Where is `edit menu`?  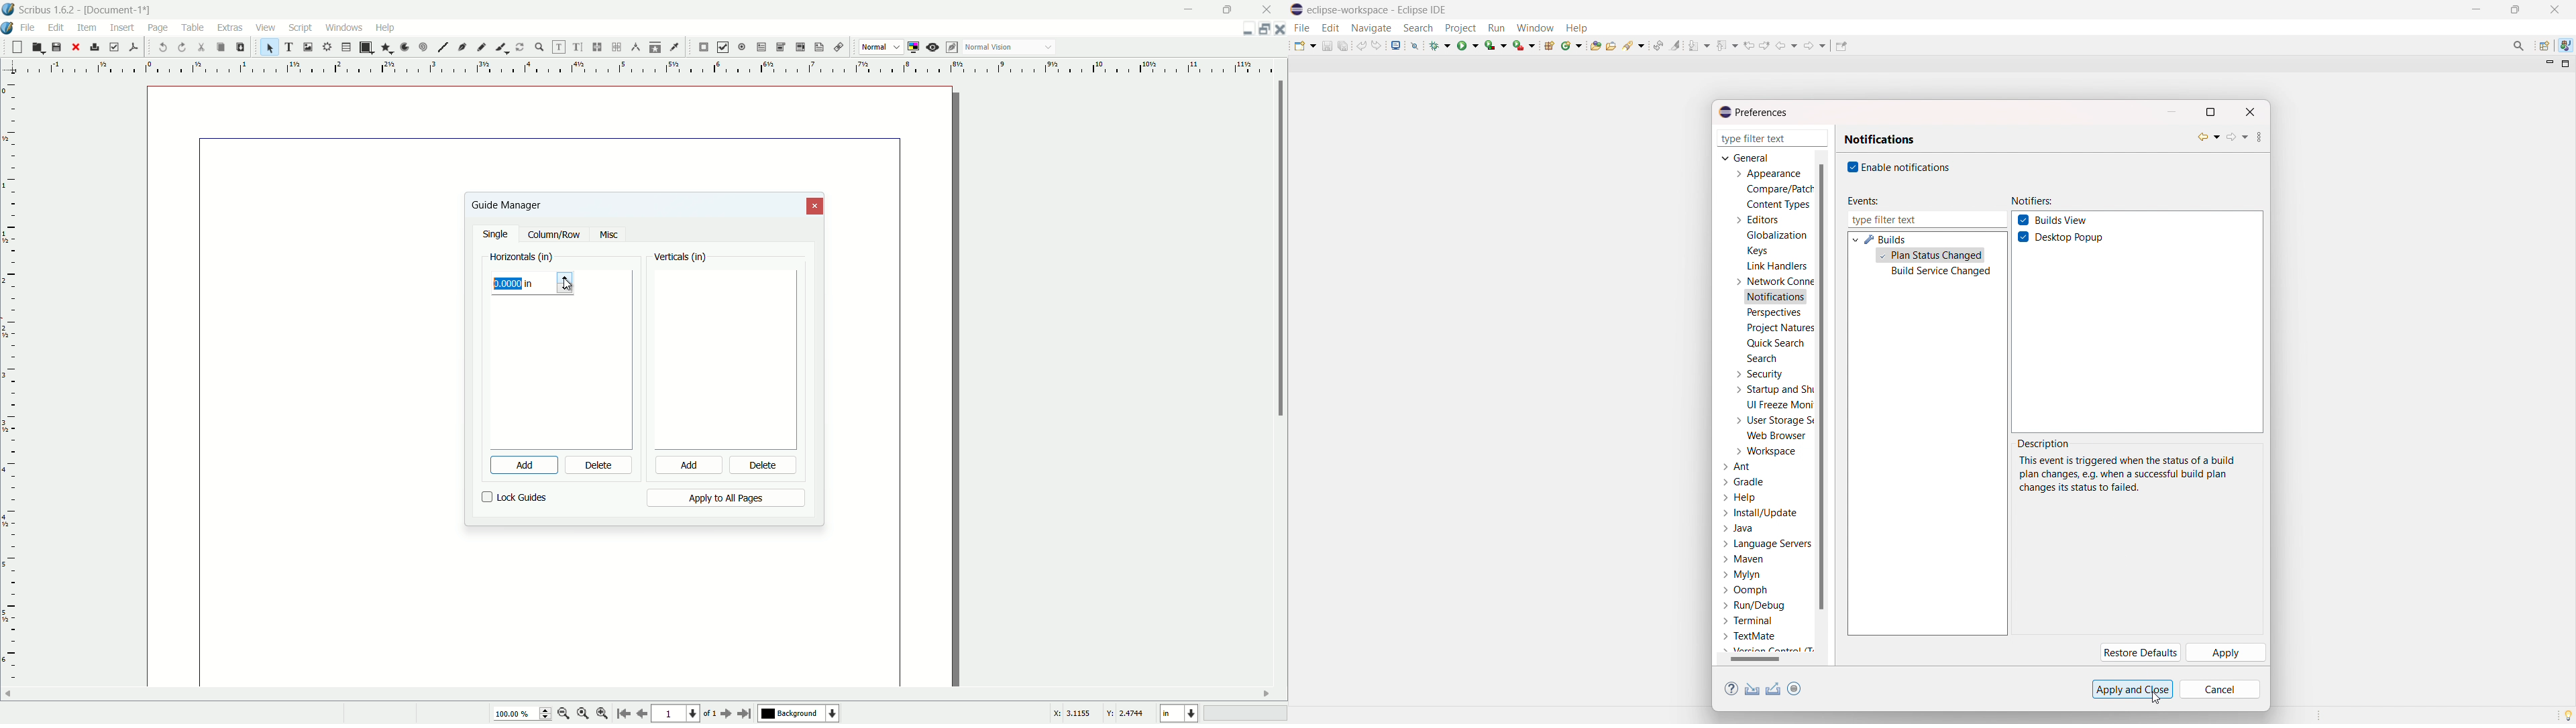
edit menu is located at coordinates (58, 27).